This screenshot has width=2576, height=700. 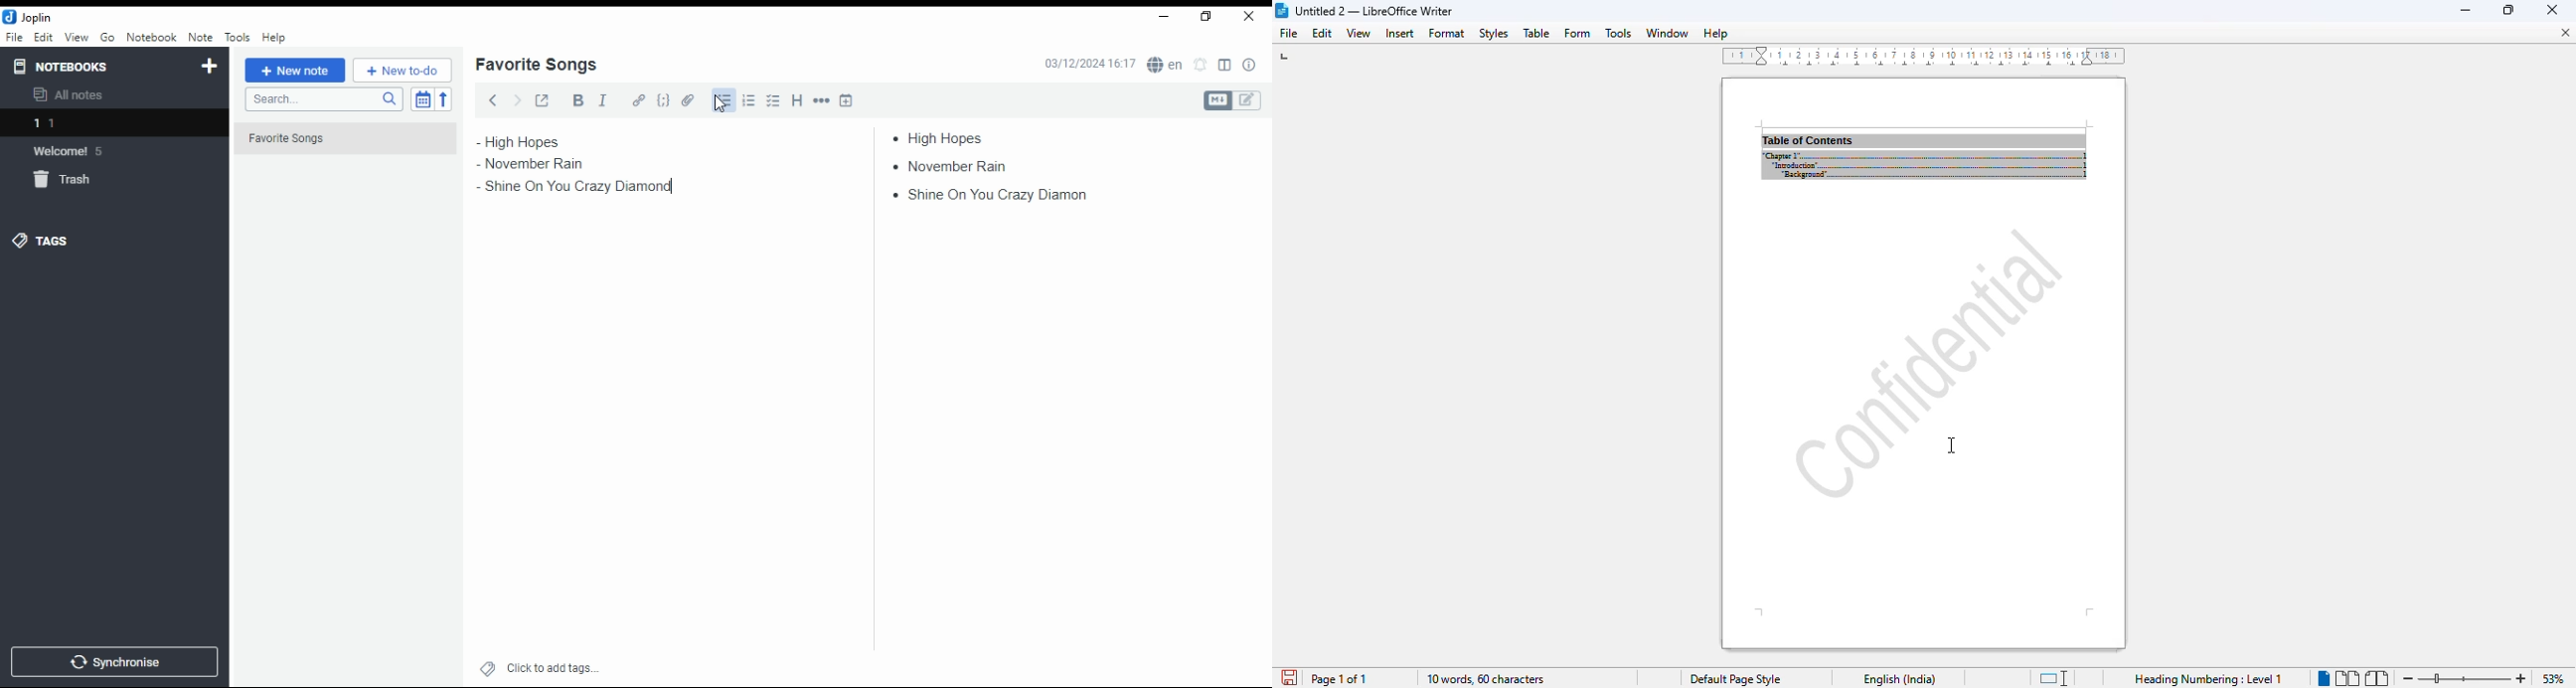 I want to click on bold, so click(x=577, y=100).